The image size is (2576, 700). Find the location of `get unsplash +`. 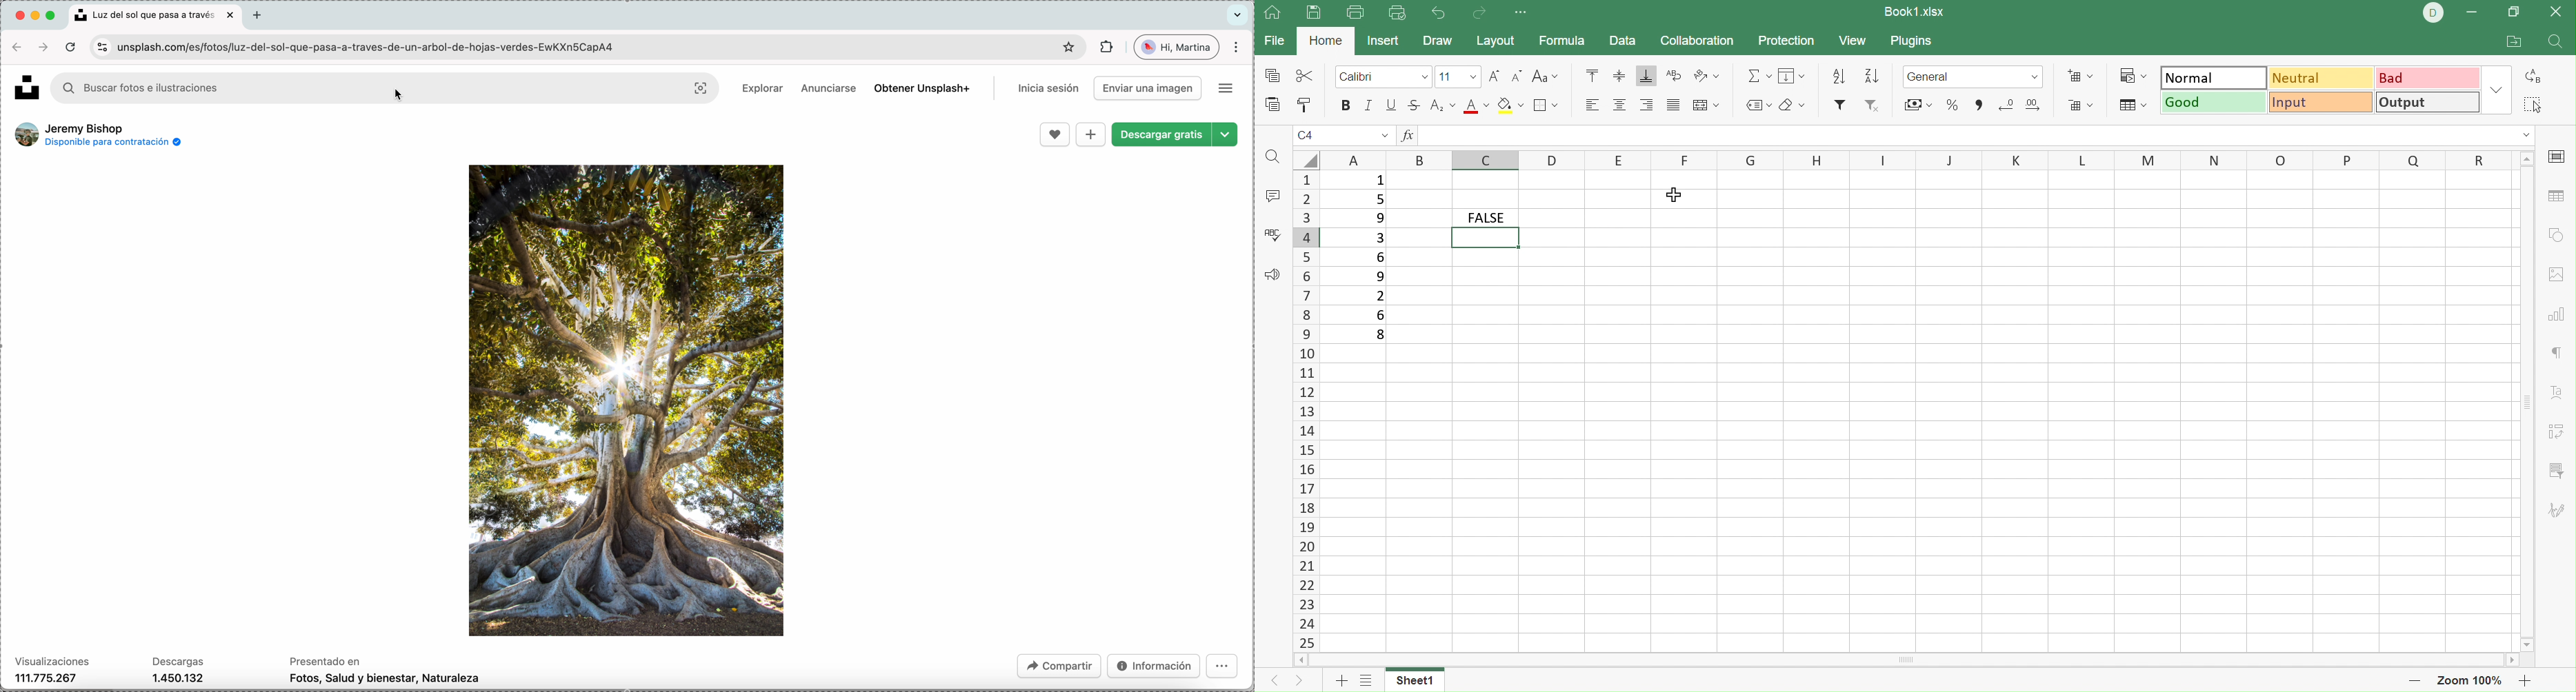

get unsplash + is located at coordinates (920, 87).